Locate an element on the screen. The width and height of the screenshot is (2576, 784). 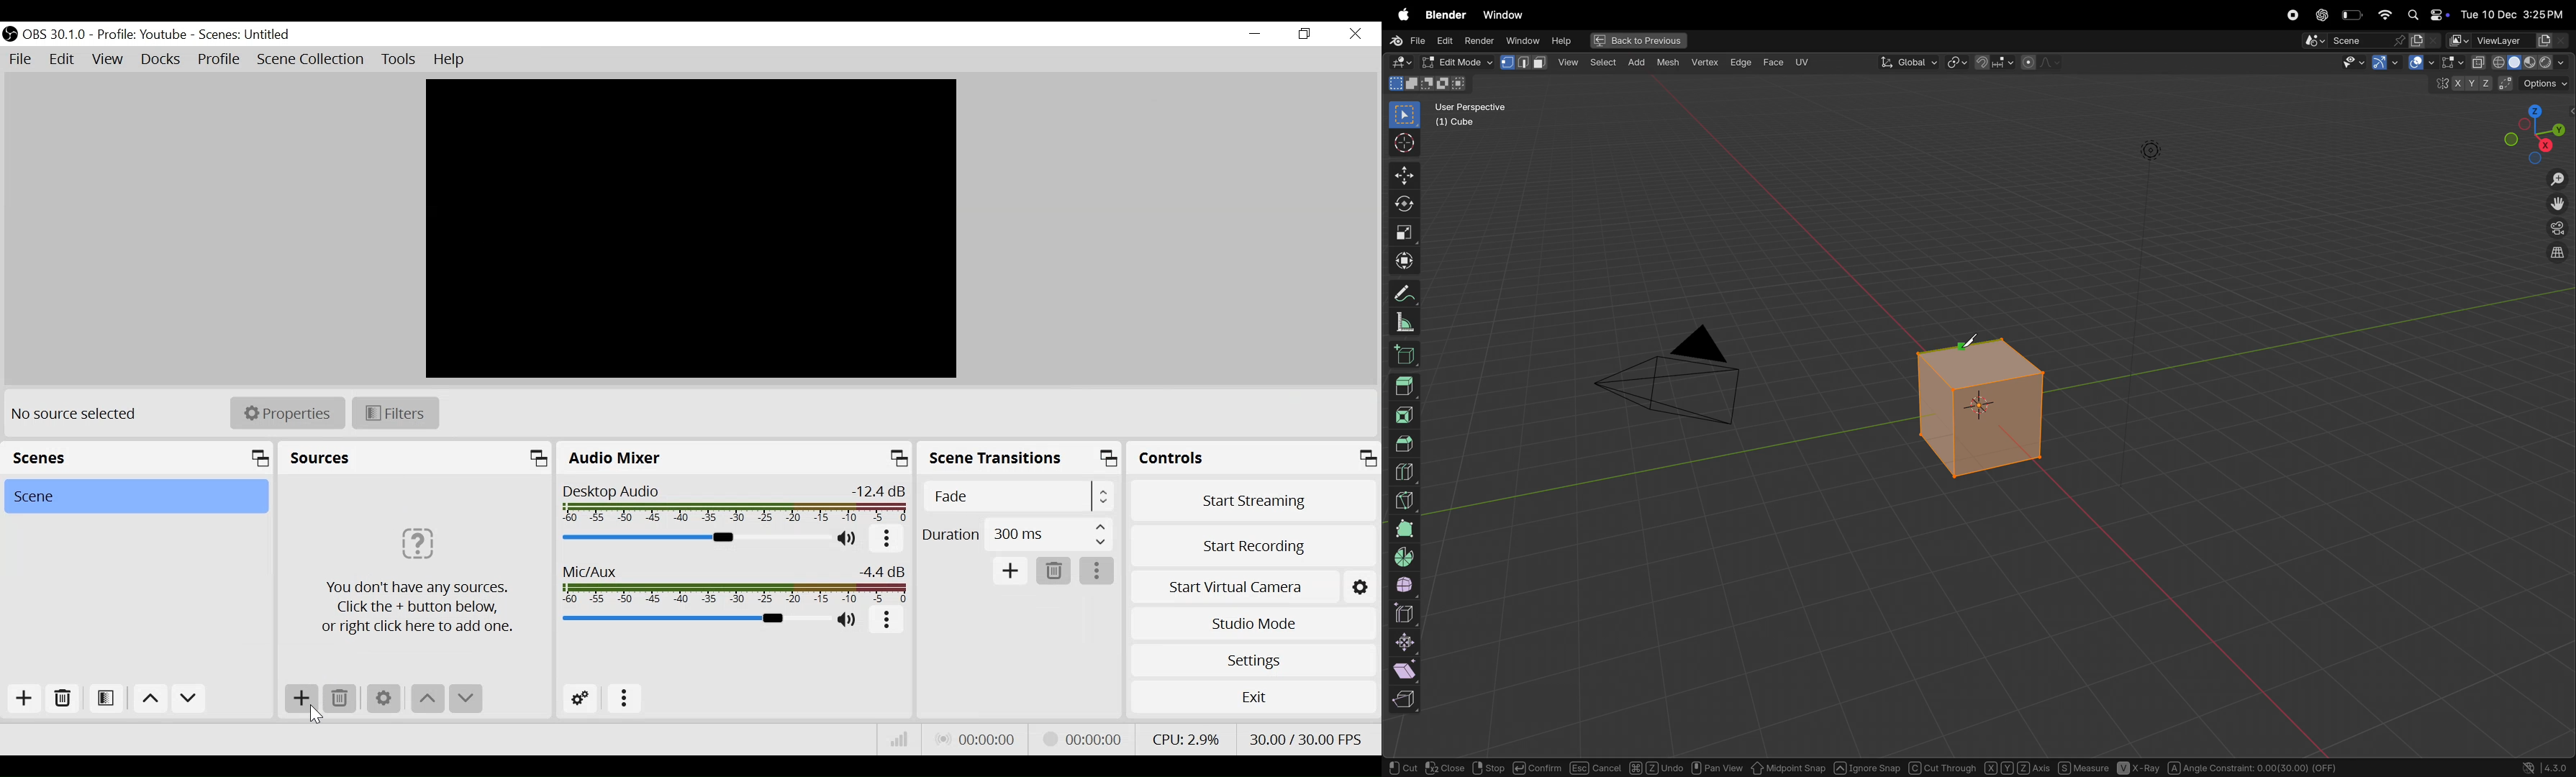
(un)mute is located at coordinates (850, 540).